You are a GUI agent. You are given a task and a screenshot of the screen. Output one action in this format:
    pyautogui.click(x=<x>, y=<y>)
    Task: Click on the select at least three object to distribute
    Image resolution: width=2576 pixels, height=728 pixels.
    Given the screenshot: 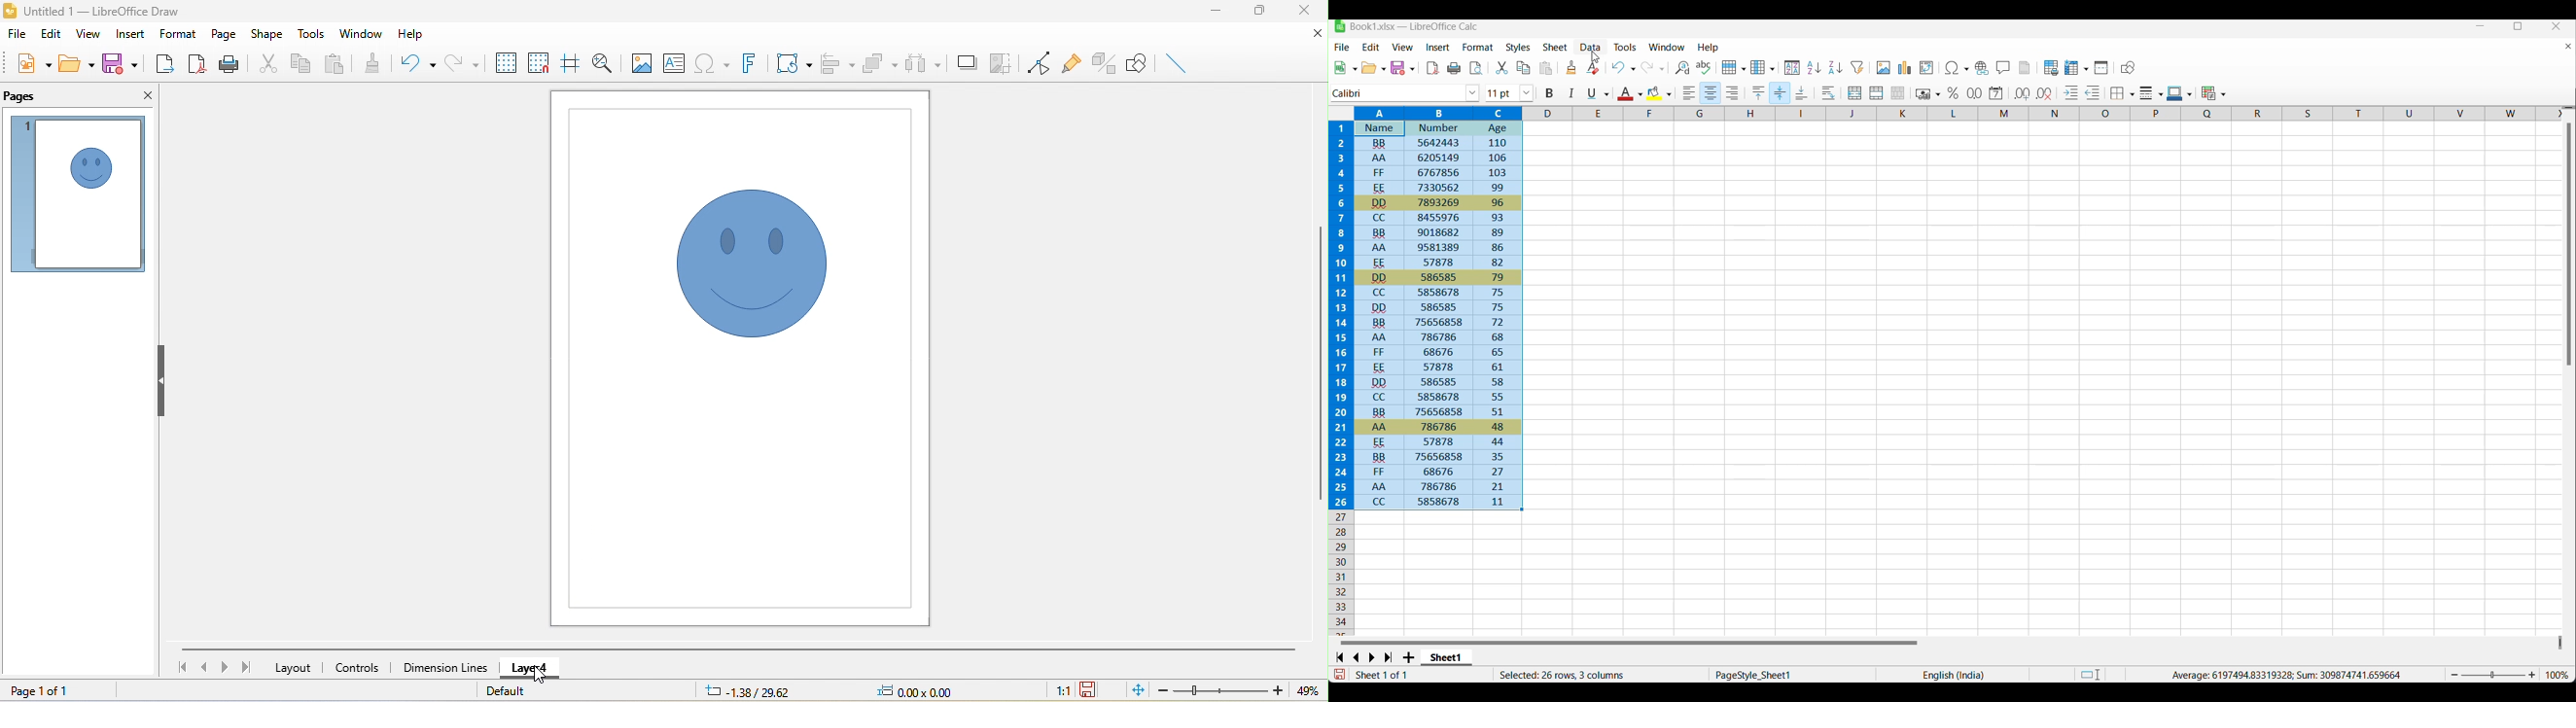 What is the action you would take?
    pyautogui.click(x=923, y=65)
    